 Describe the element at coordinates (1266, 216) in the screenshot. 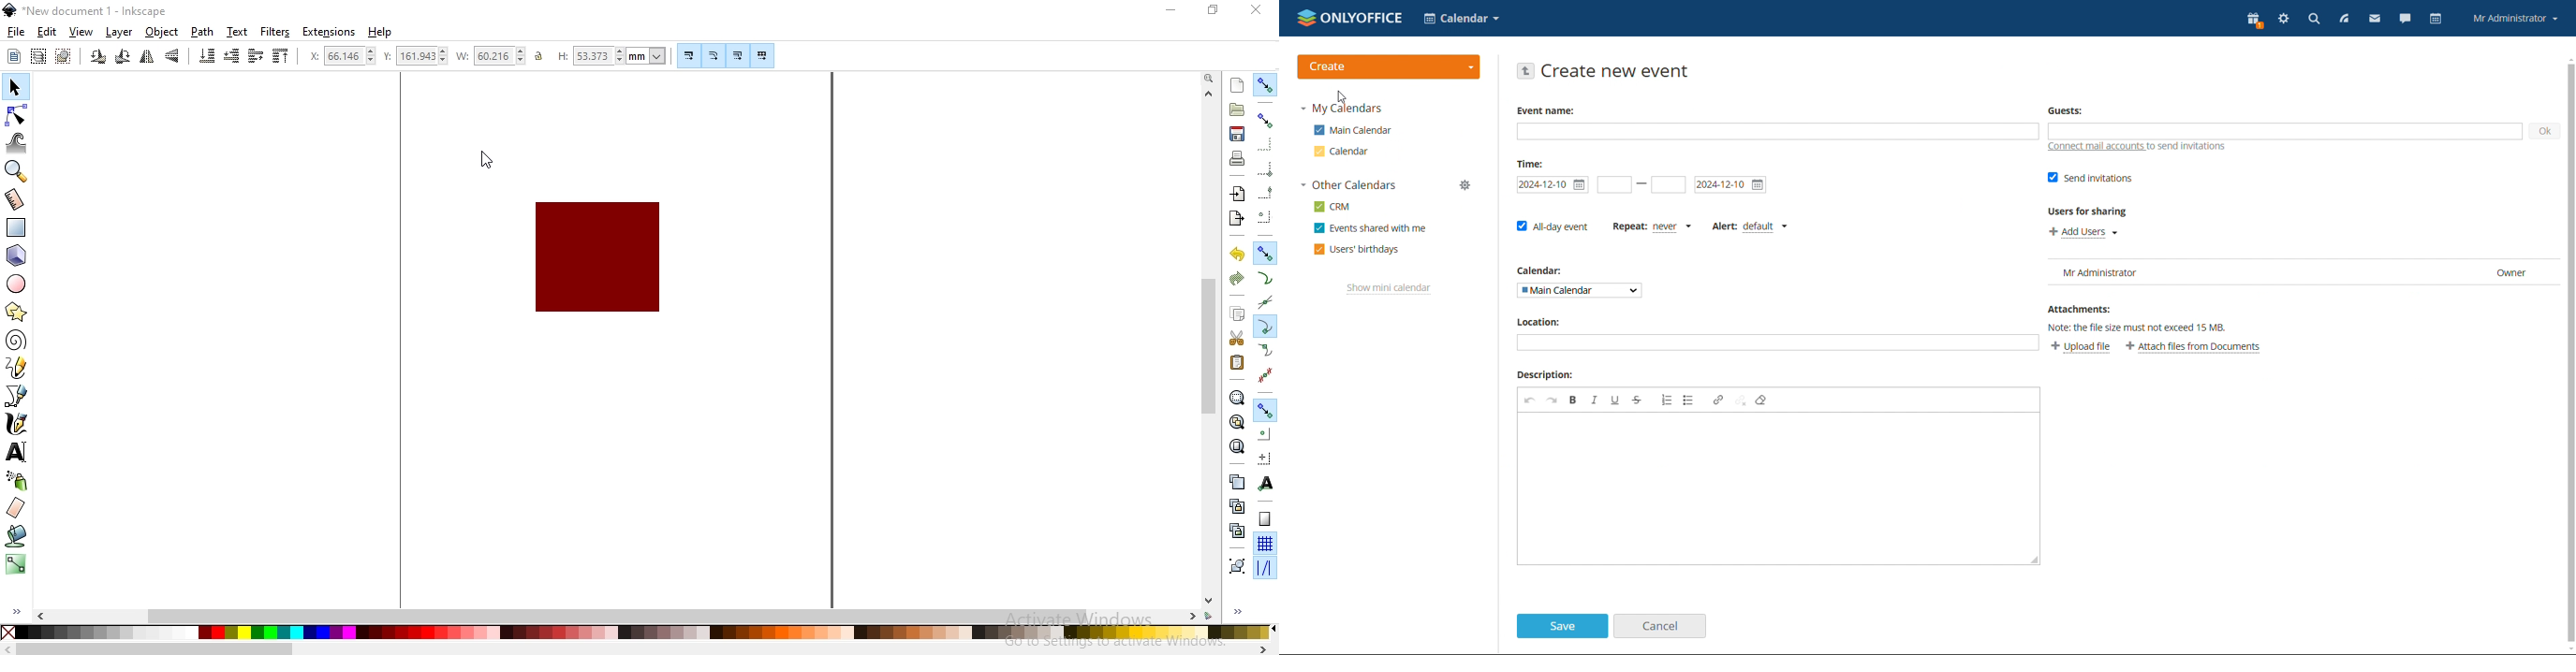

I see `snap centers of bounding boxes` at that location.